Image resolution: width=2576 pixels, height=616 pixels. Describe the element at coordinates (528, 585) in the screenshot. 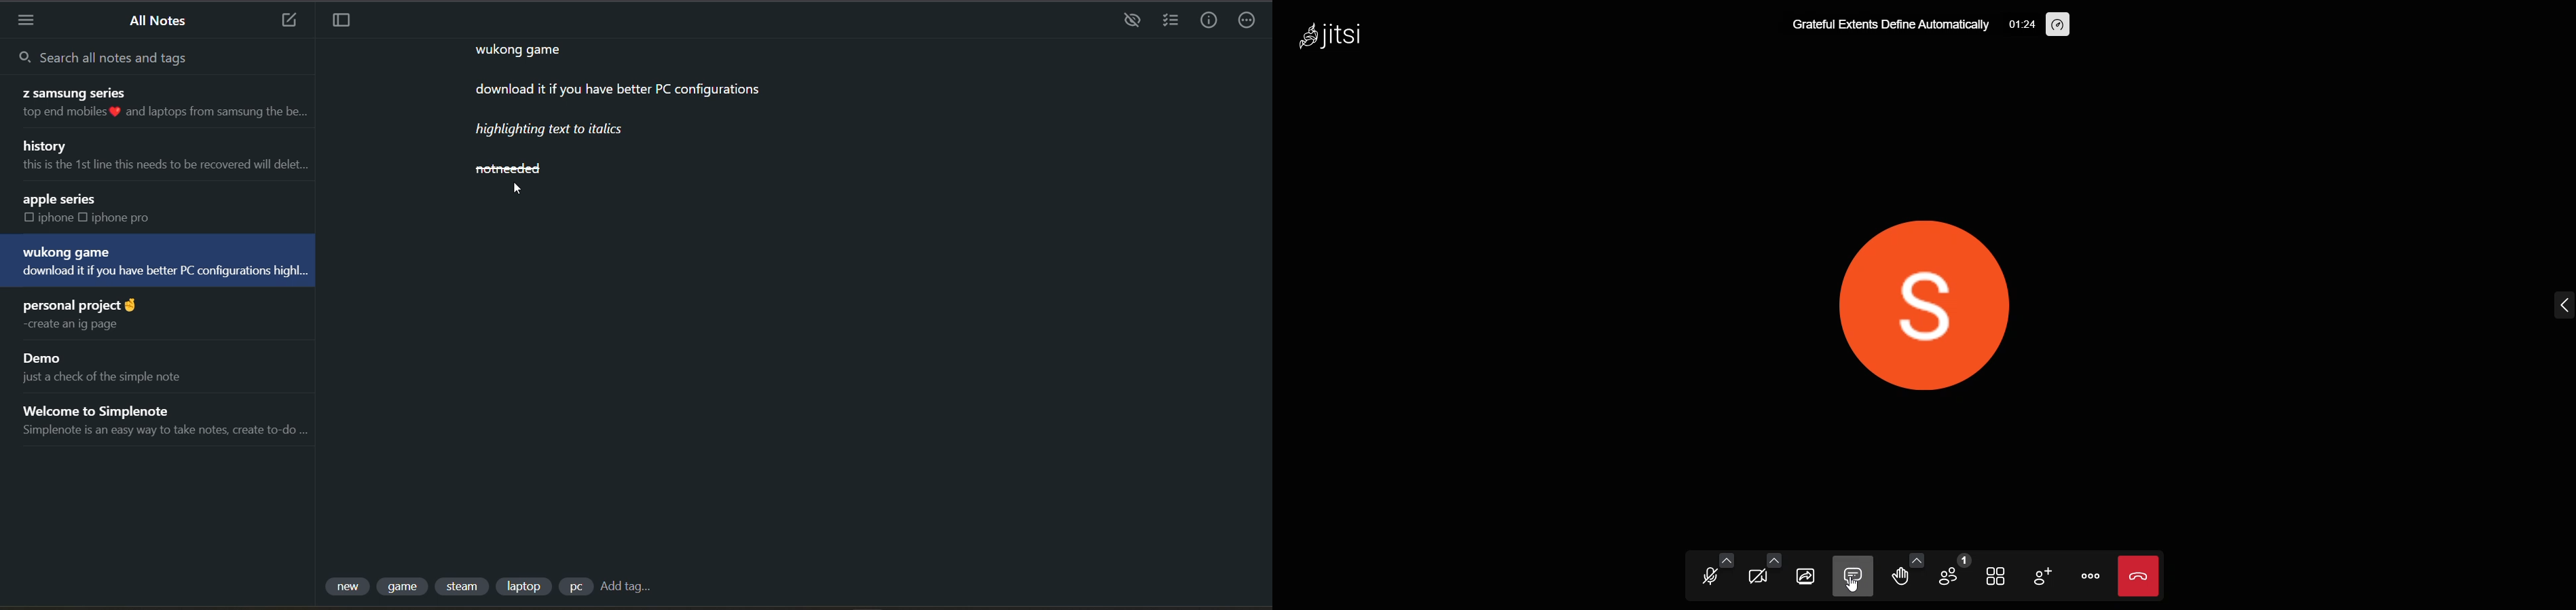

I see `tag 4` at that location.